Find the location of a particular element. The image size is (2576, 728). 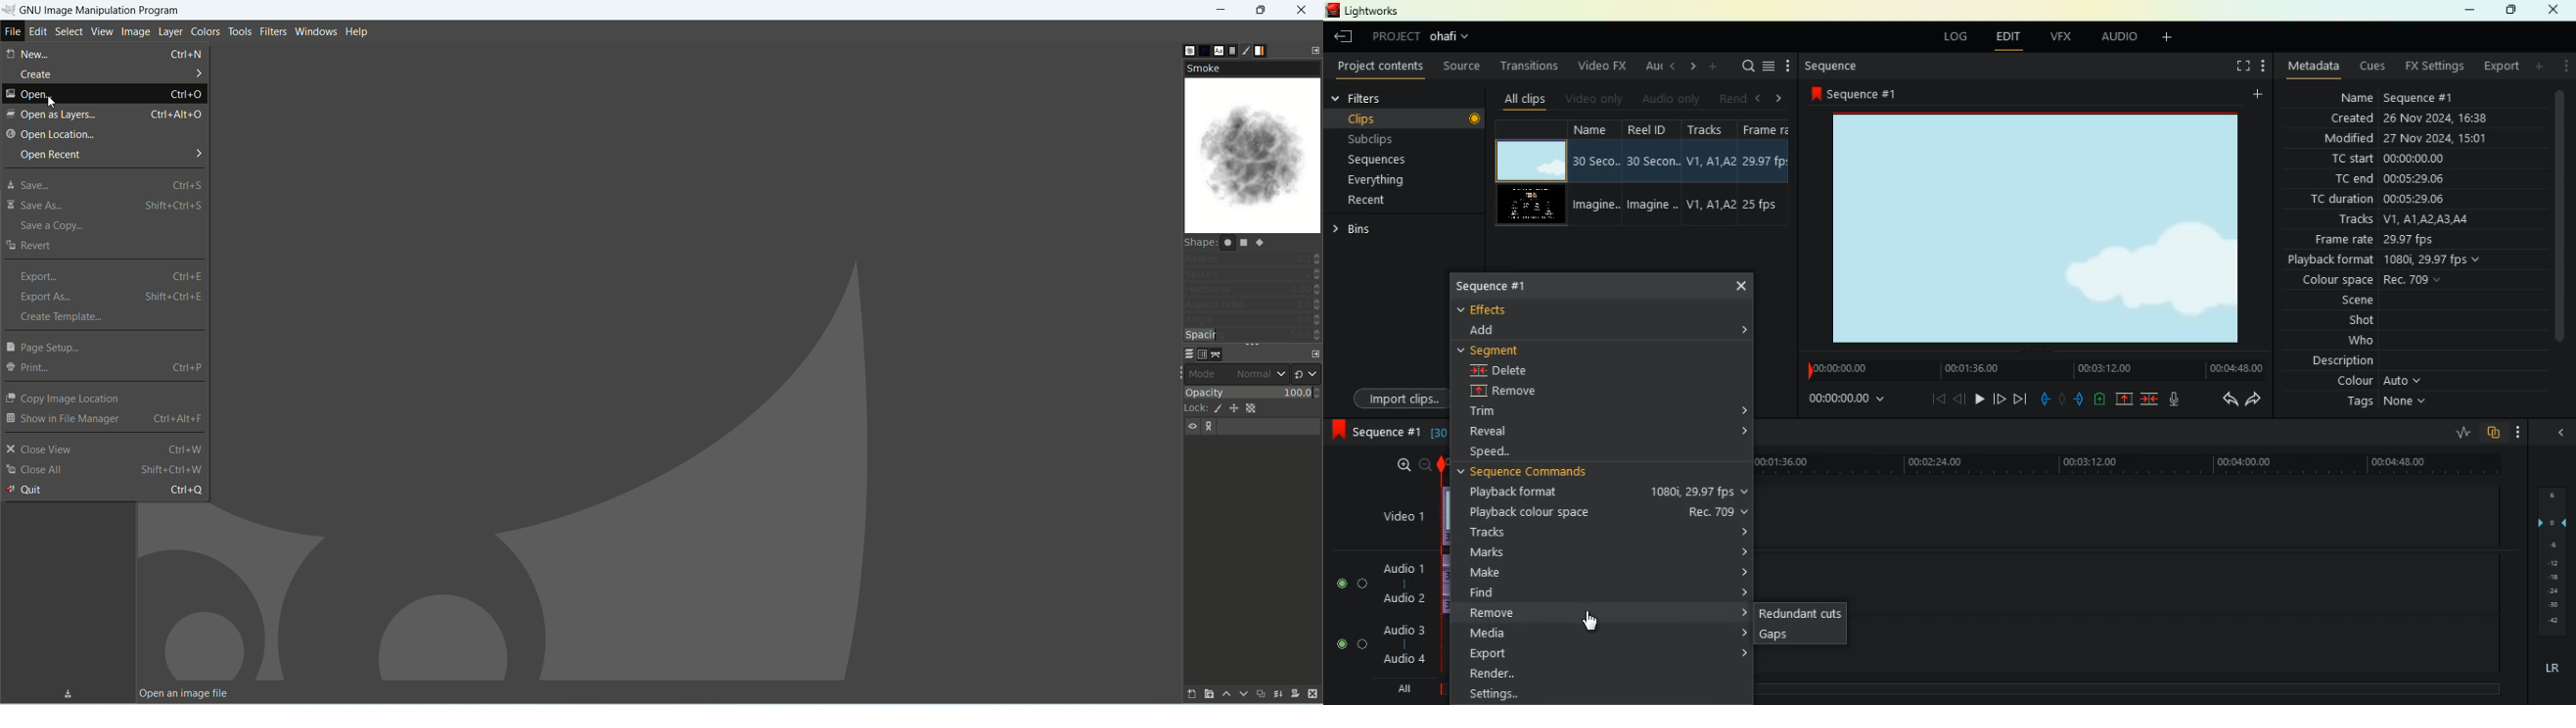

trim is located at coordinates (1513, 412).